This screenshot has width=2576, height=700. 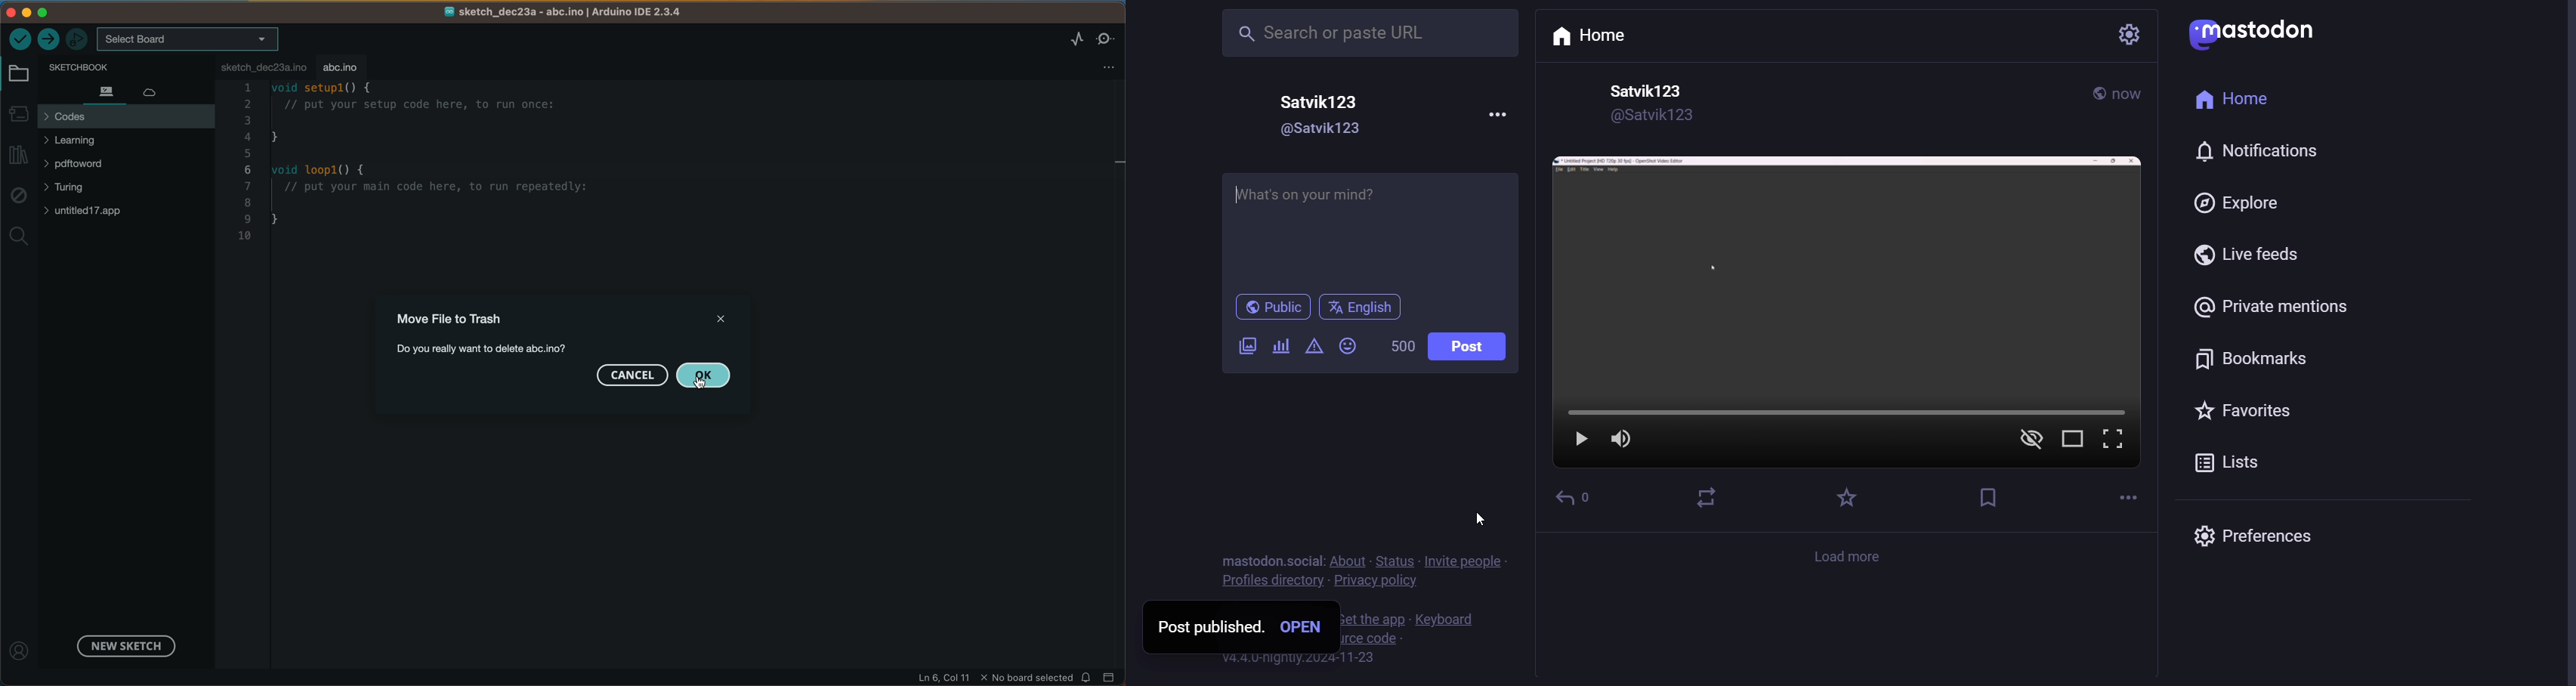 I want to click on status, so click(x=1394, y=561).